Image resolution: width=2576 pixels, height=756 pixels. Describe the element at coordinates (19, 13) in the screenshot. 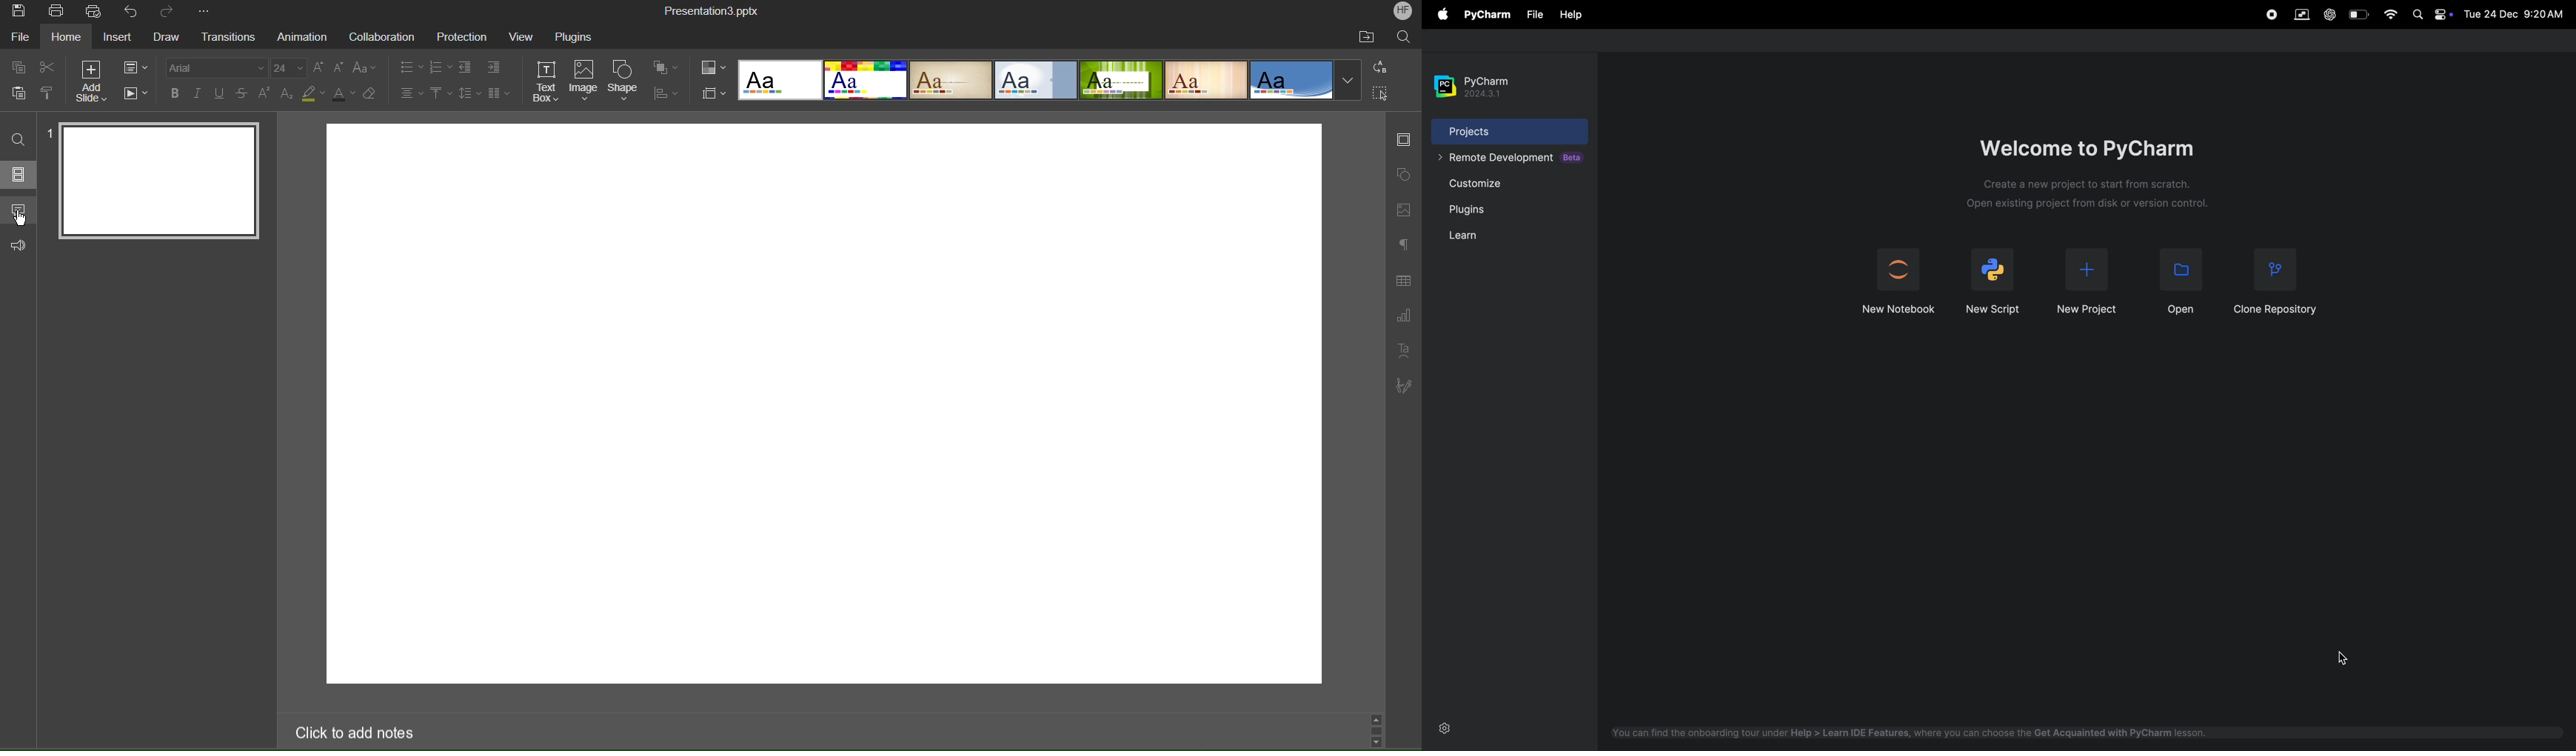

I see `Save Image` at that location.